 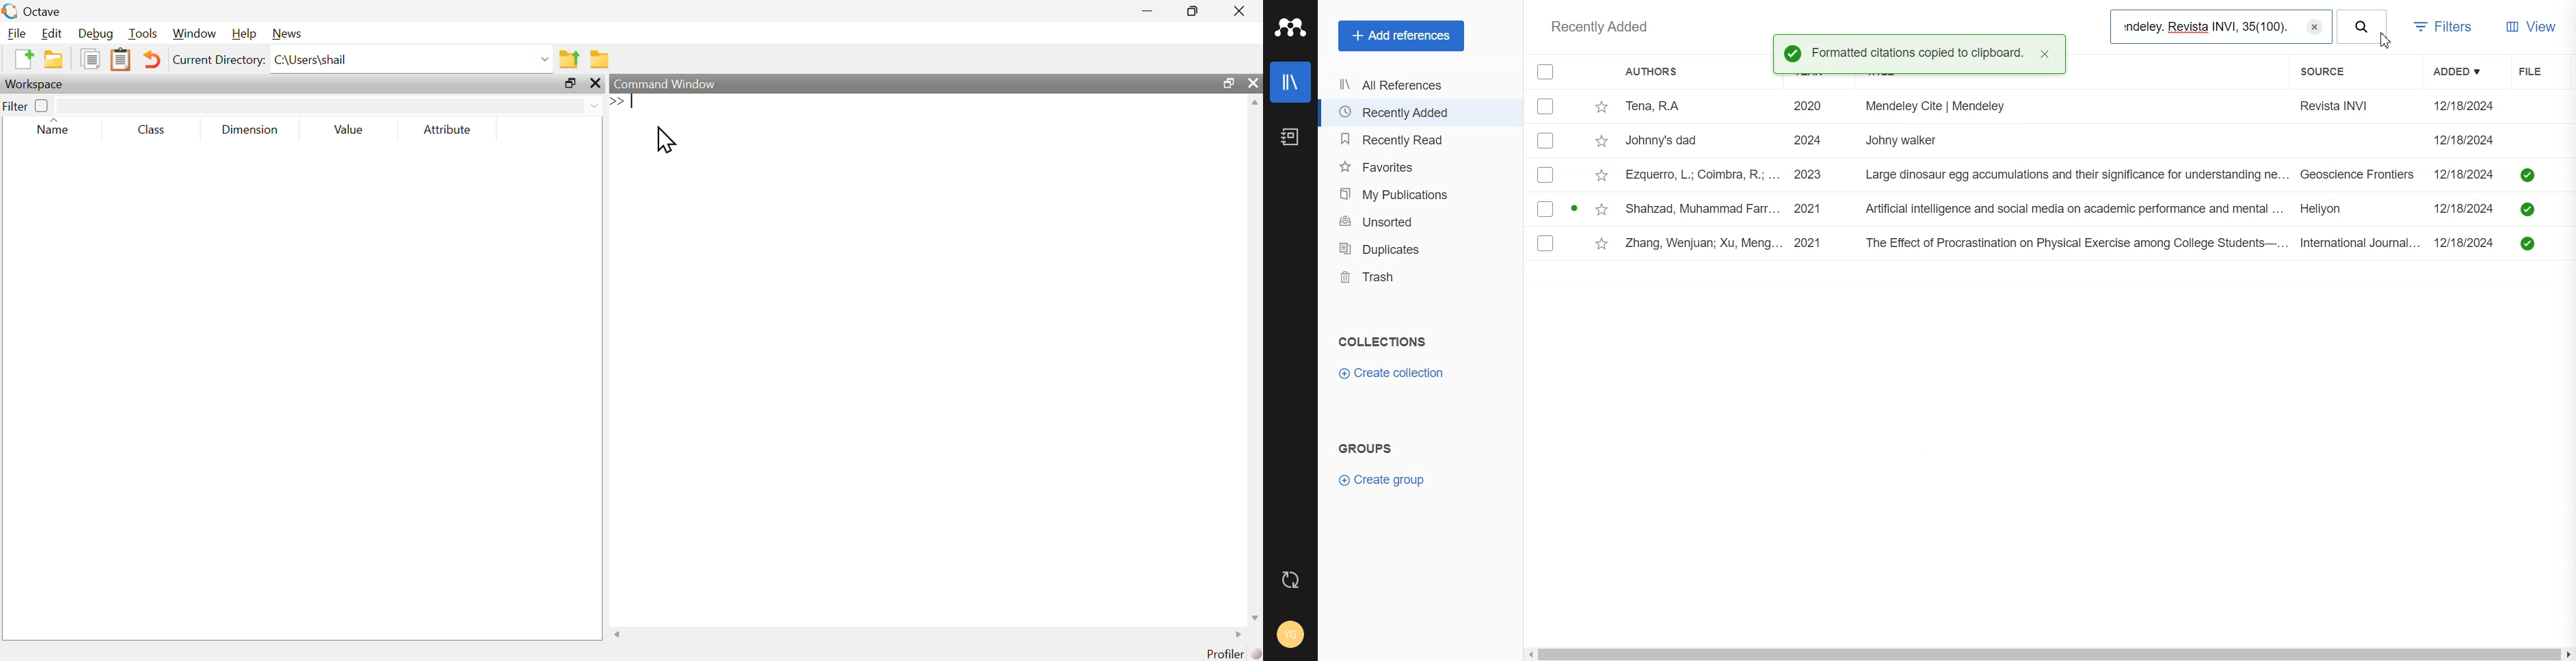 I want to click on Star, so click(x=1602, y=174).